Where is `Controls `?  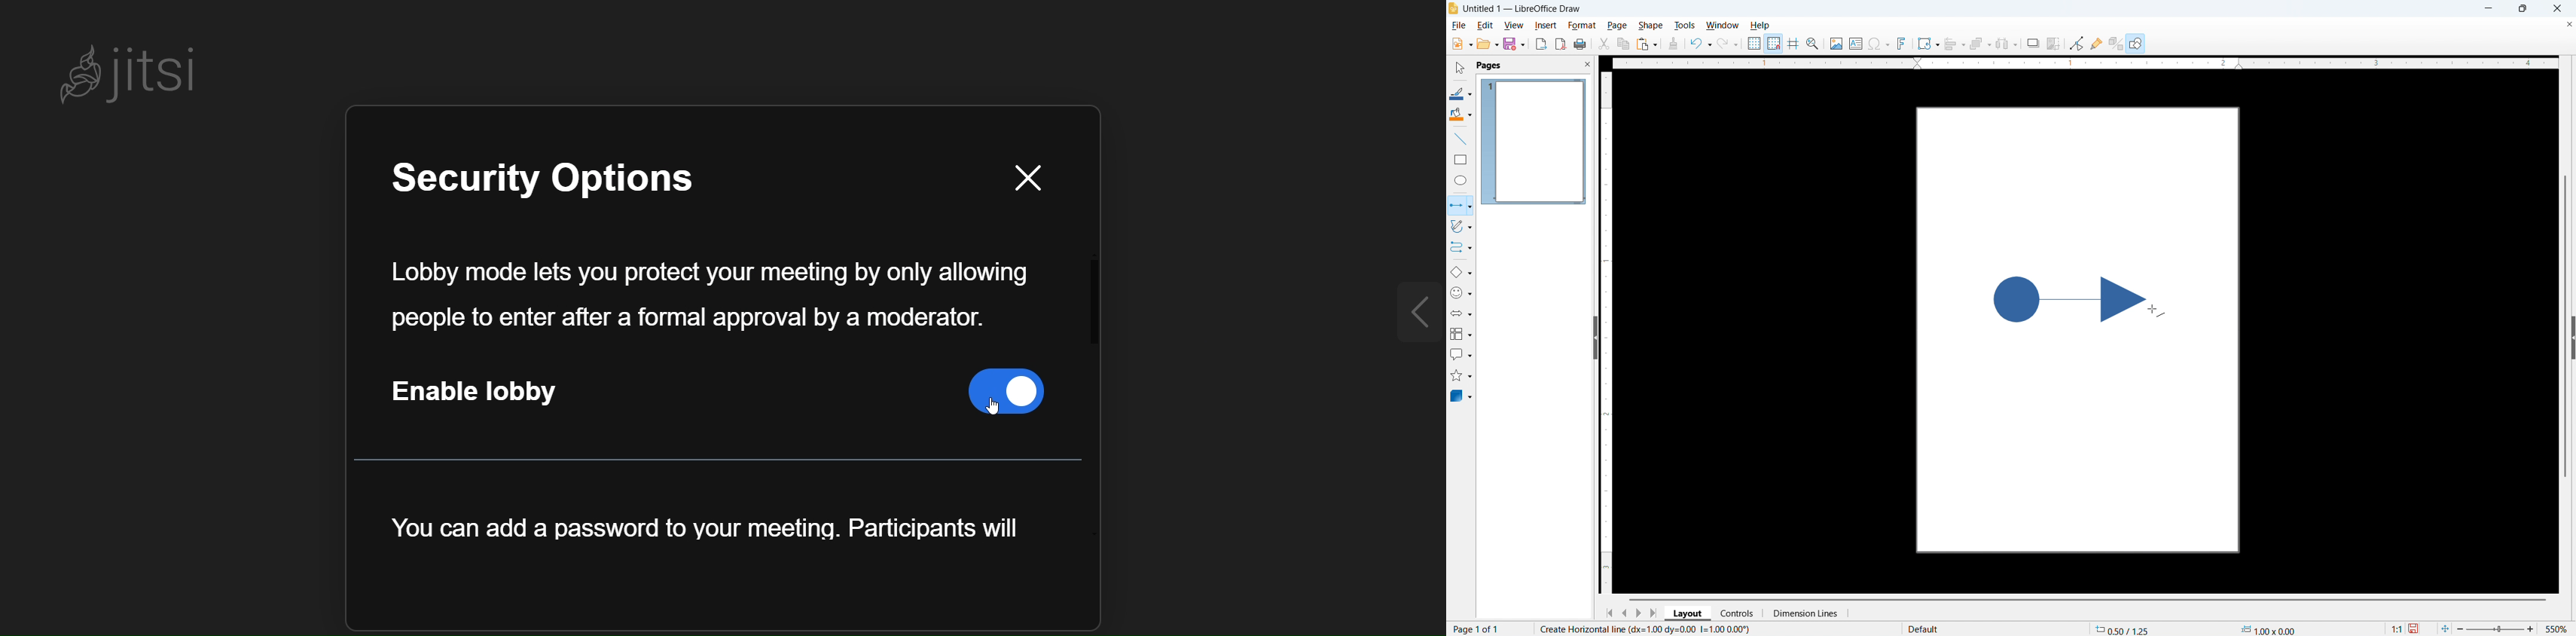
Controls  is located at coordinates (1738, 613).